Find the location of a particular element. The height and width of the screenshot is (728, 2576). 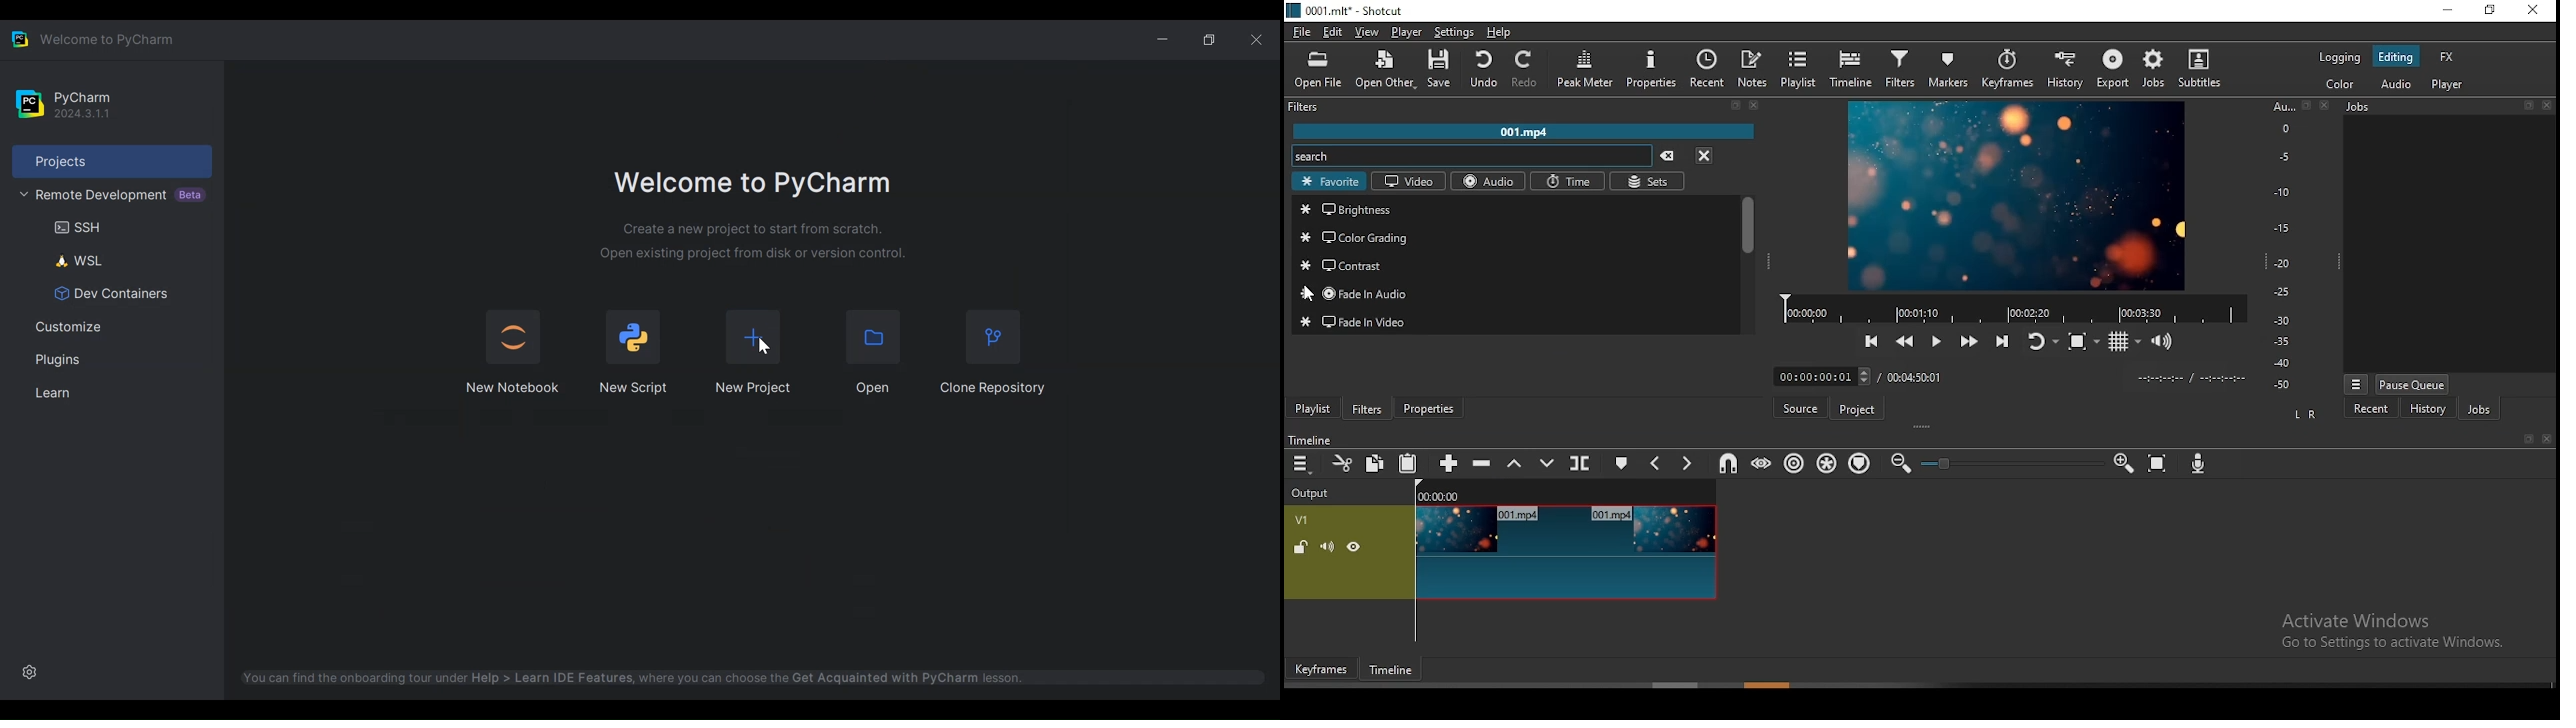

close window is located at coordinates (2532, 11).